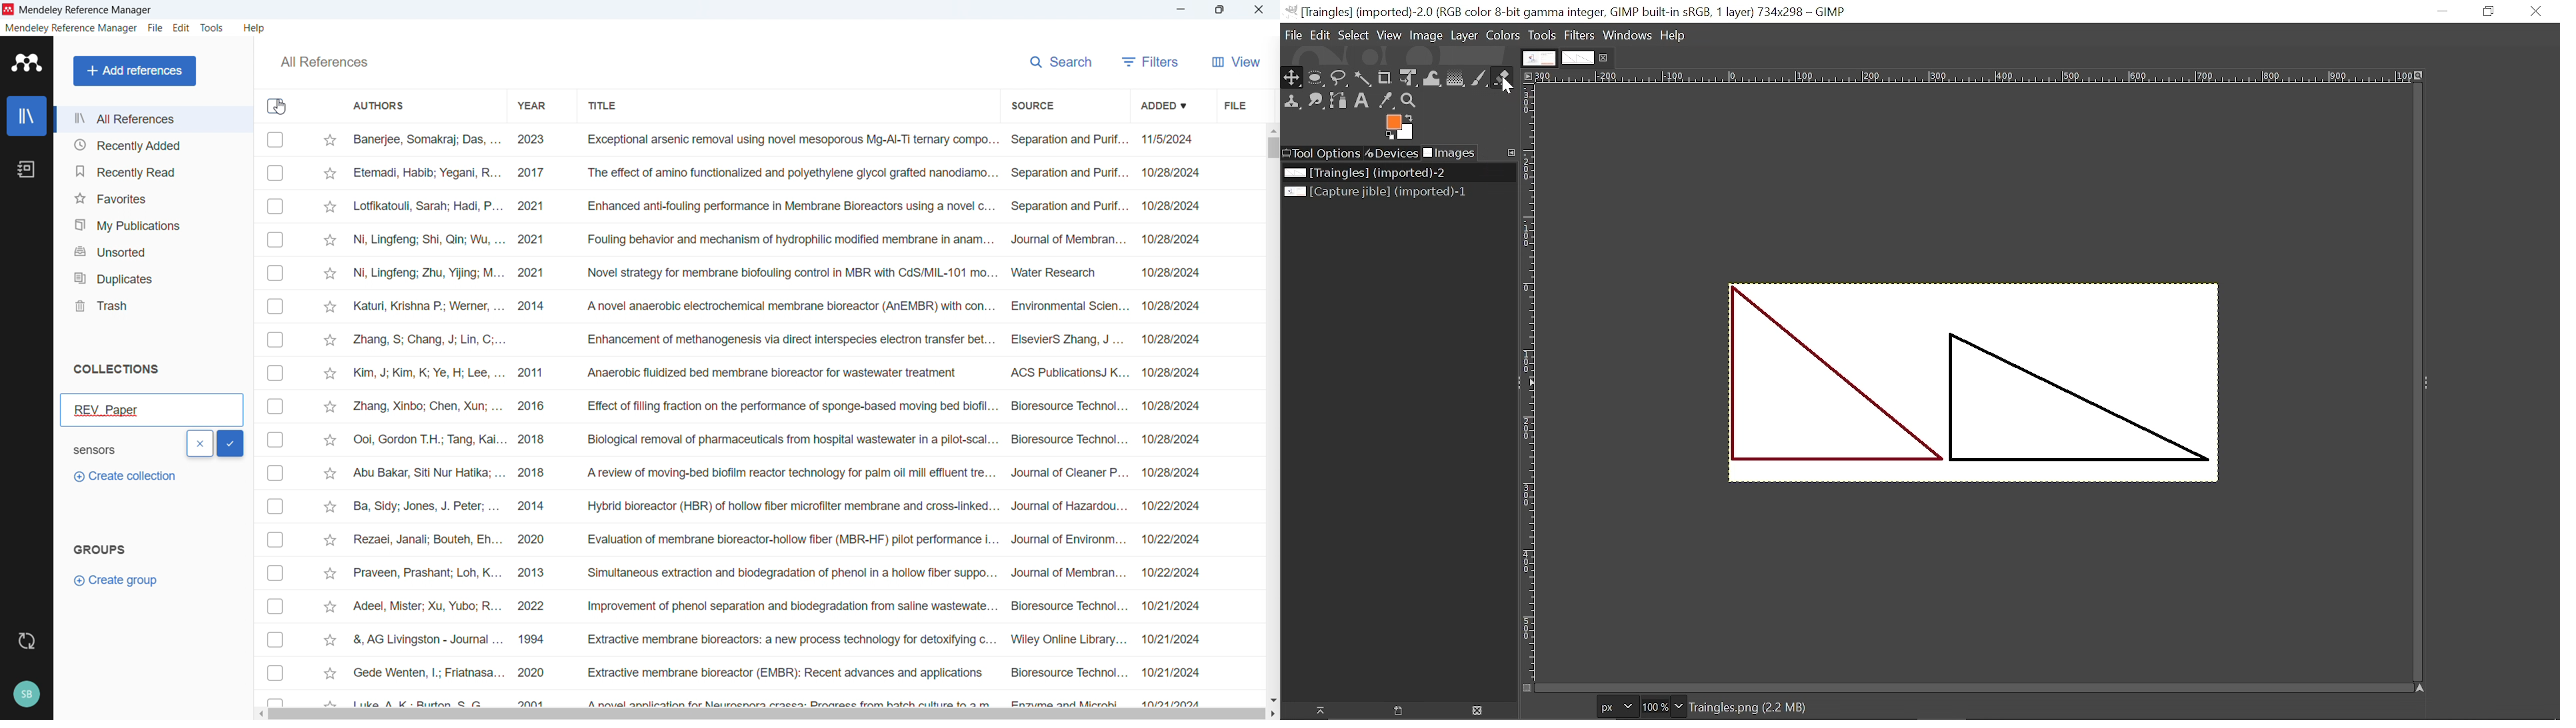  What do you see at coordinates (329, 373) in the screenshot?
I see `Star mark respective publication` at bounding box center [329, 373].